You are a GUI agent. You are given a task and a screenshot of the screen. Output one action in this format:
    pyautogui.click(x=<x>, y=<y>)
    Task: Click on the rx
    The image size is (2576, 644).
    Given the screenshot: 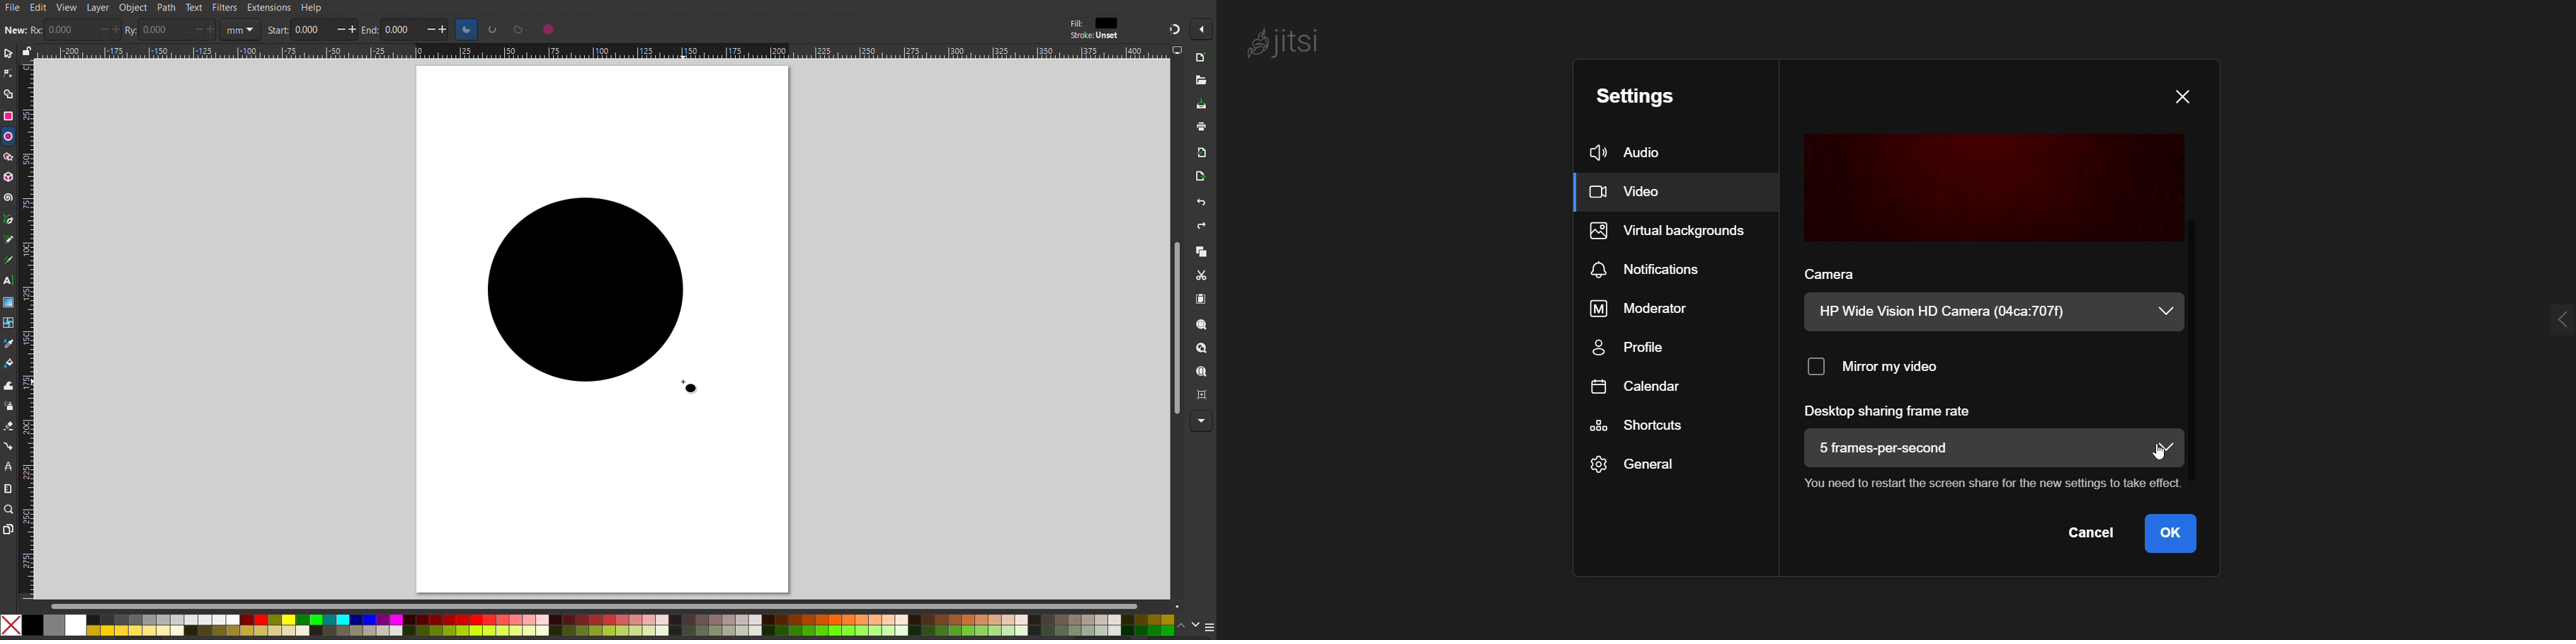 What is the action you would take?
    pyautogui.click(x=35, y=30)
    